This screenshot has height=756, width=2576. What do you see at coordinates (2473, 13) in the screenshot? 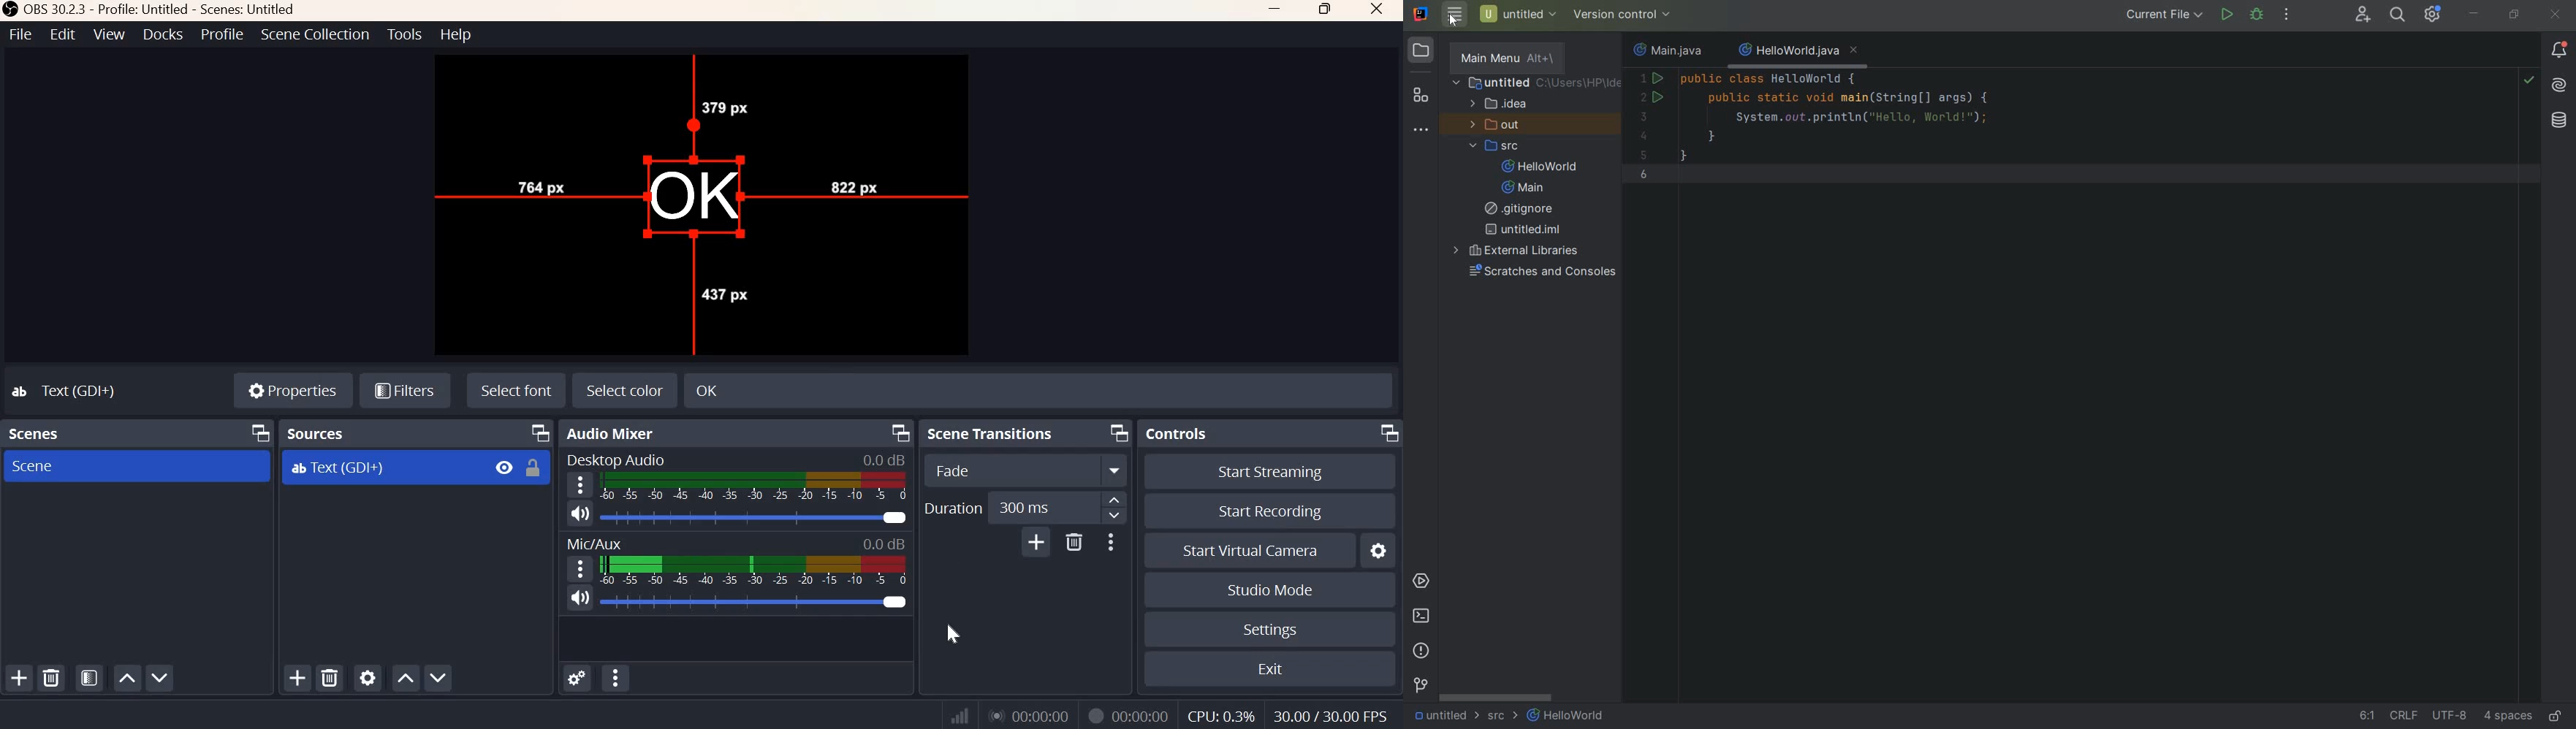
I see `minimize` at bounding box center [2473, 13].